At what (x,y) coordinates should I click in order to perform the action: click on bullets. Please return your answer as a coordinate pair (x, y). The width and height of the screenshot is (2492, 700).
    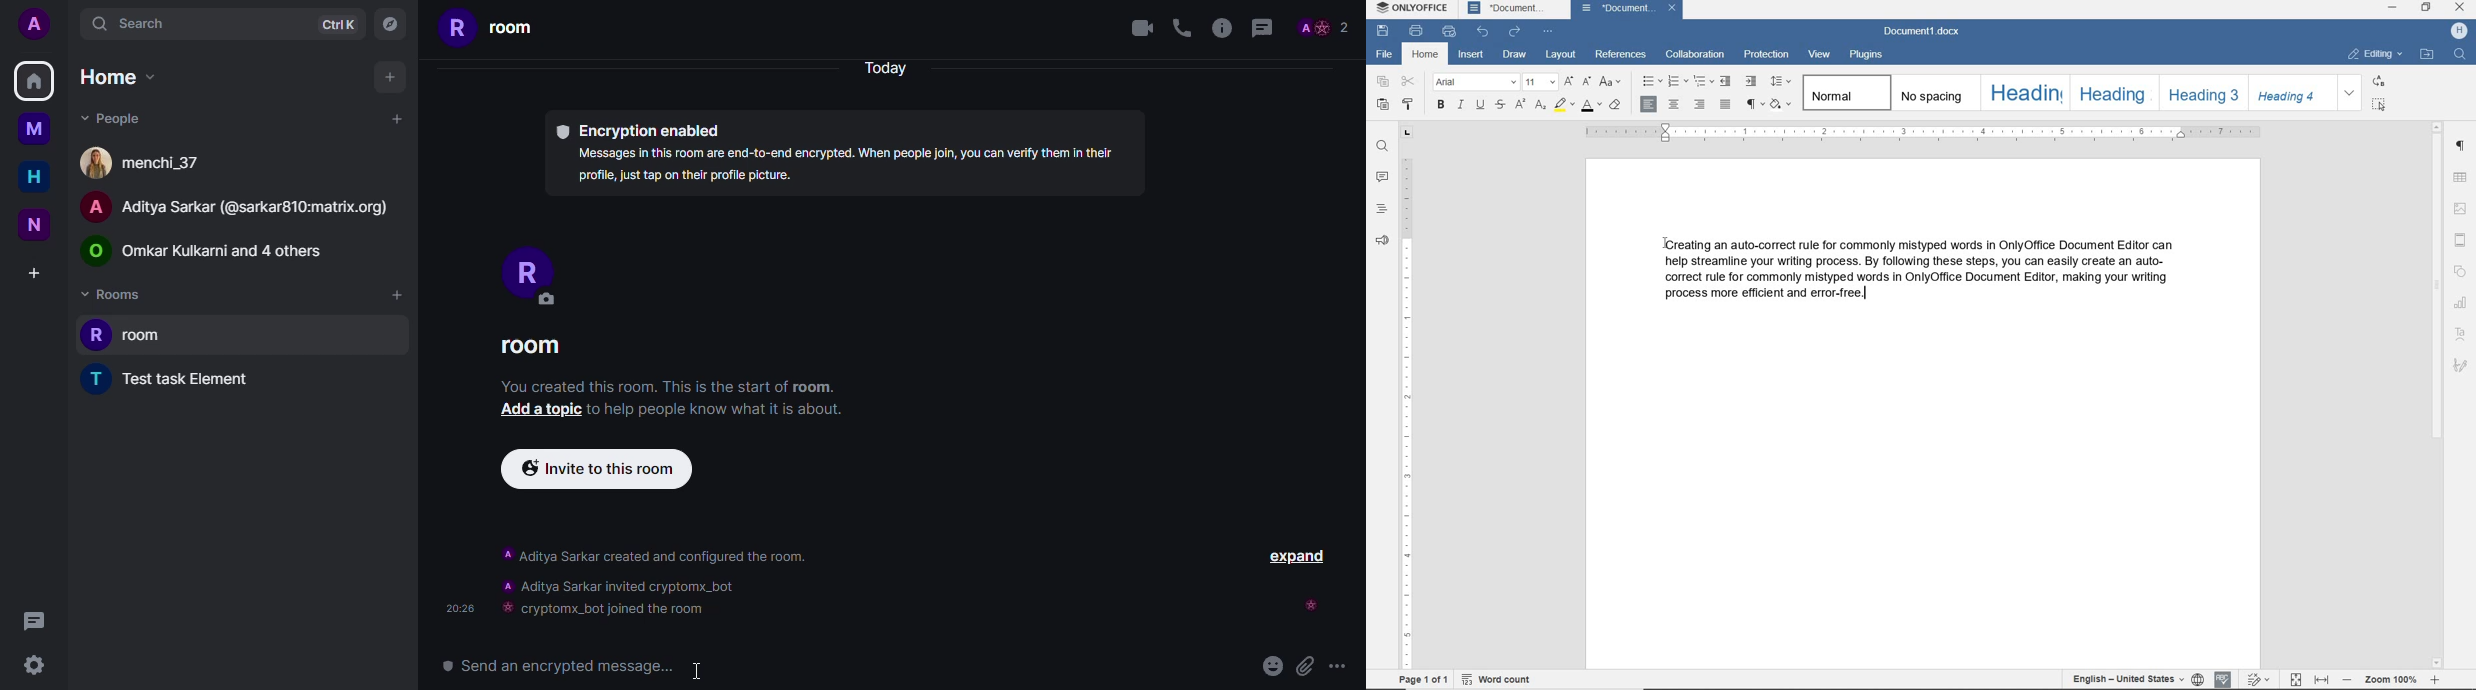
    Looking at the image, I should click on (1650, 82).